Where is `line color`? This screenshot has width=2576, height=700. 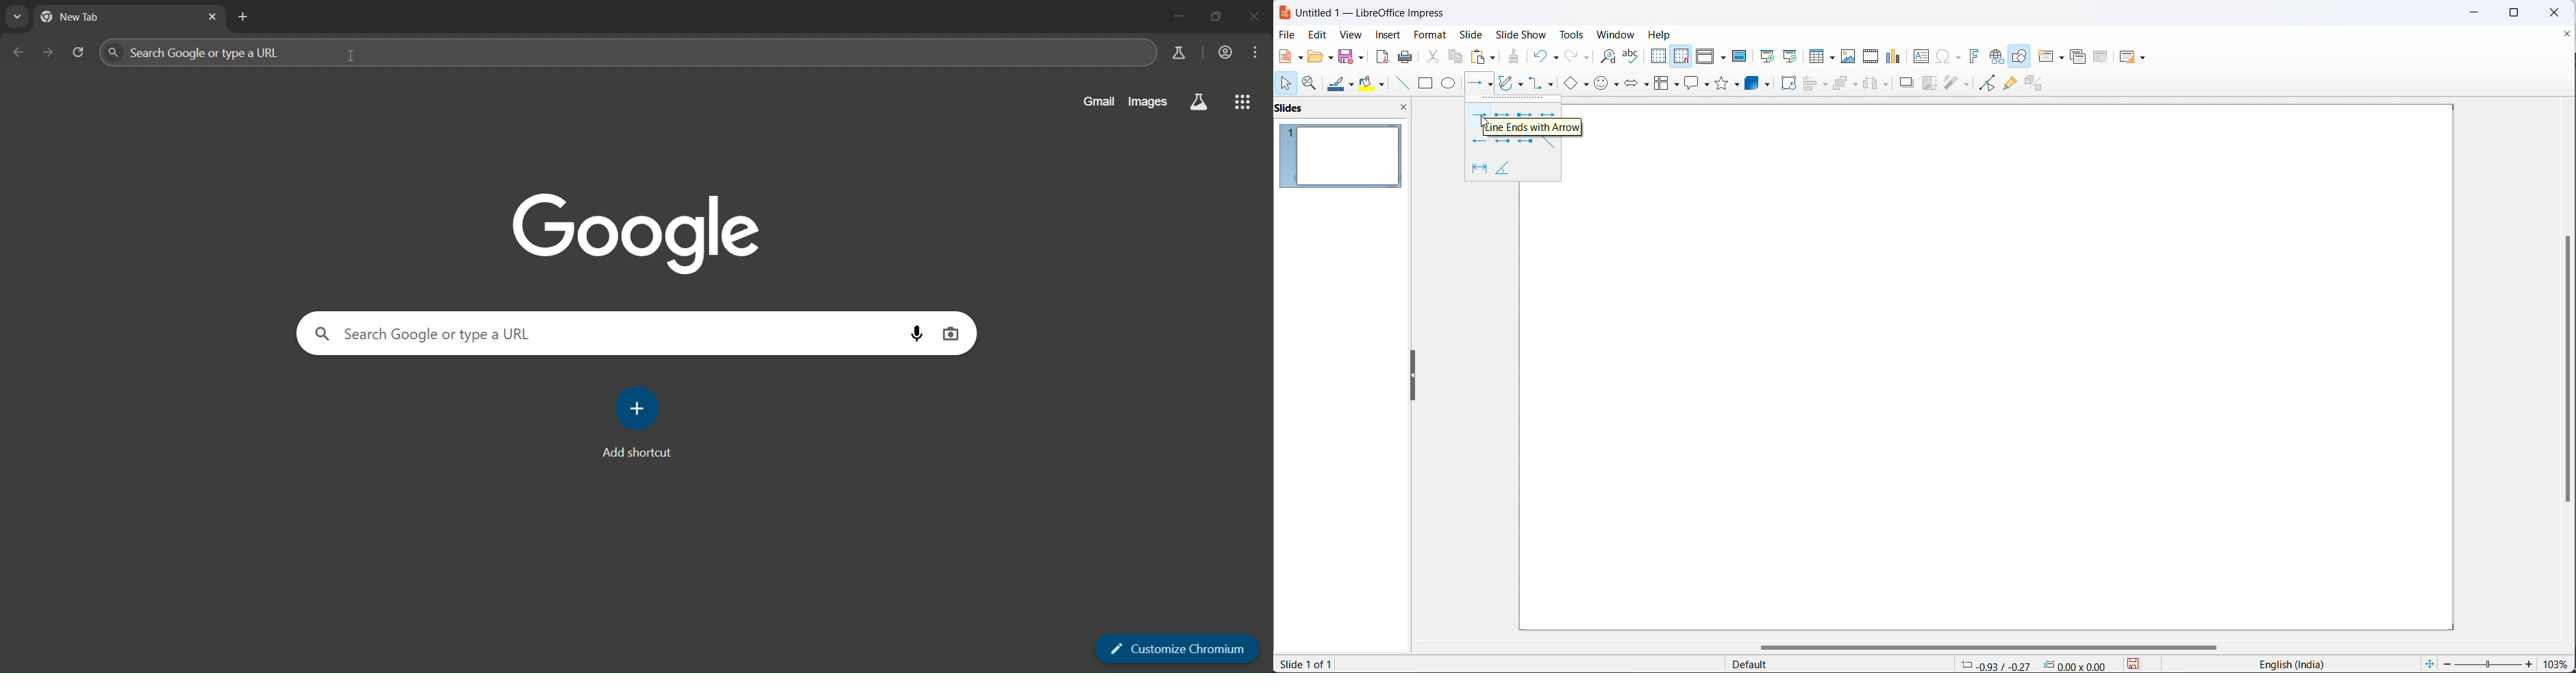 line color is located at coordinates (1341, 84).